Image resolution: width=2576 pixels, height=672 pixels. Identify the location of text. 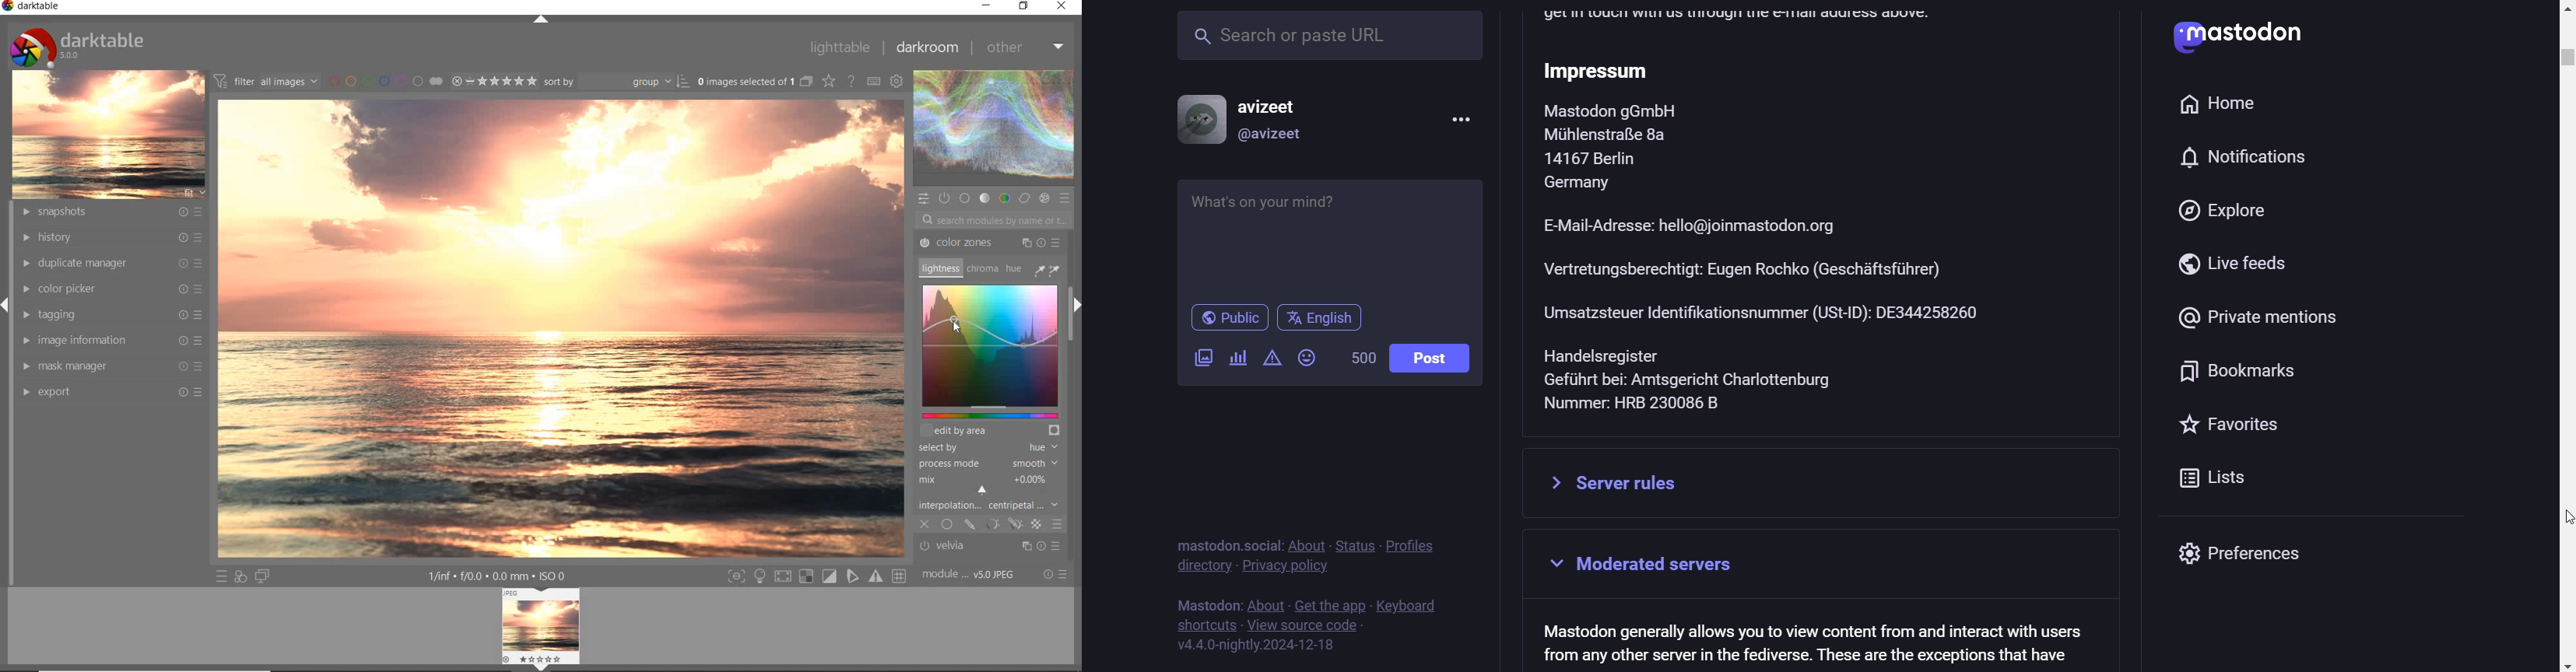
(1224, 537).